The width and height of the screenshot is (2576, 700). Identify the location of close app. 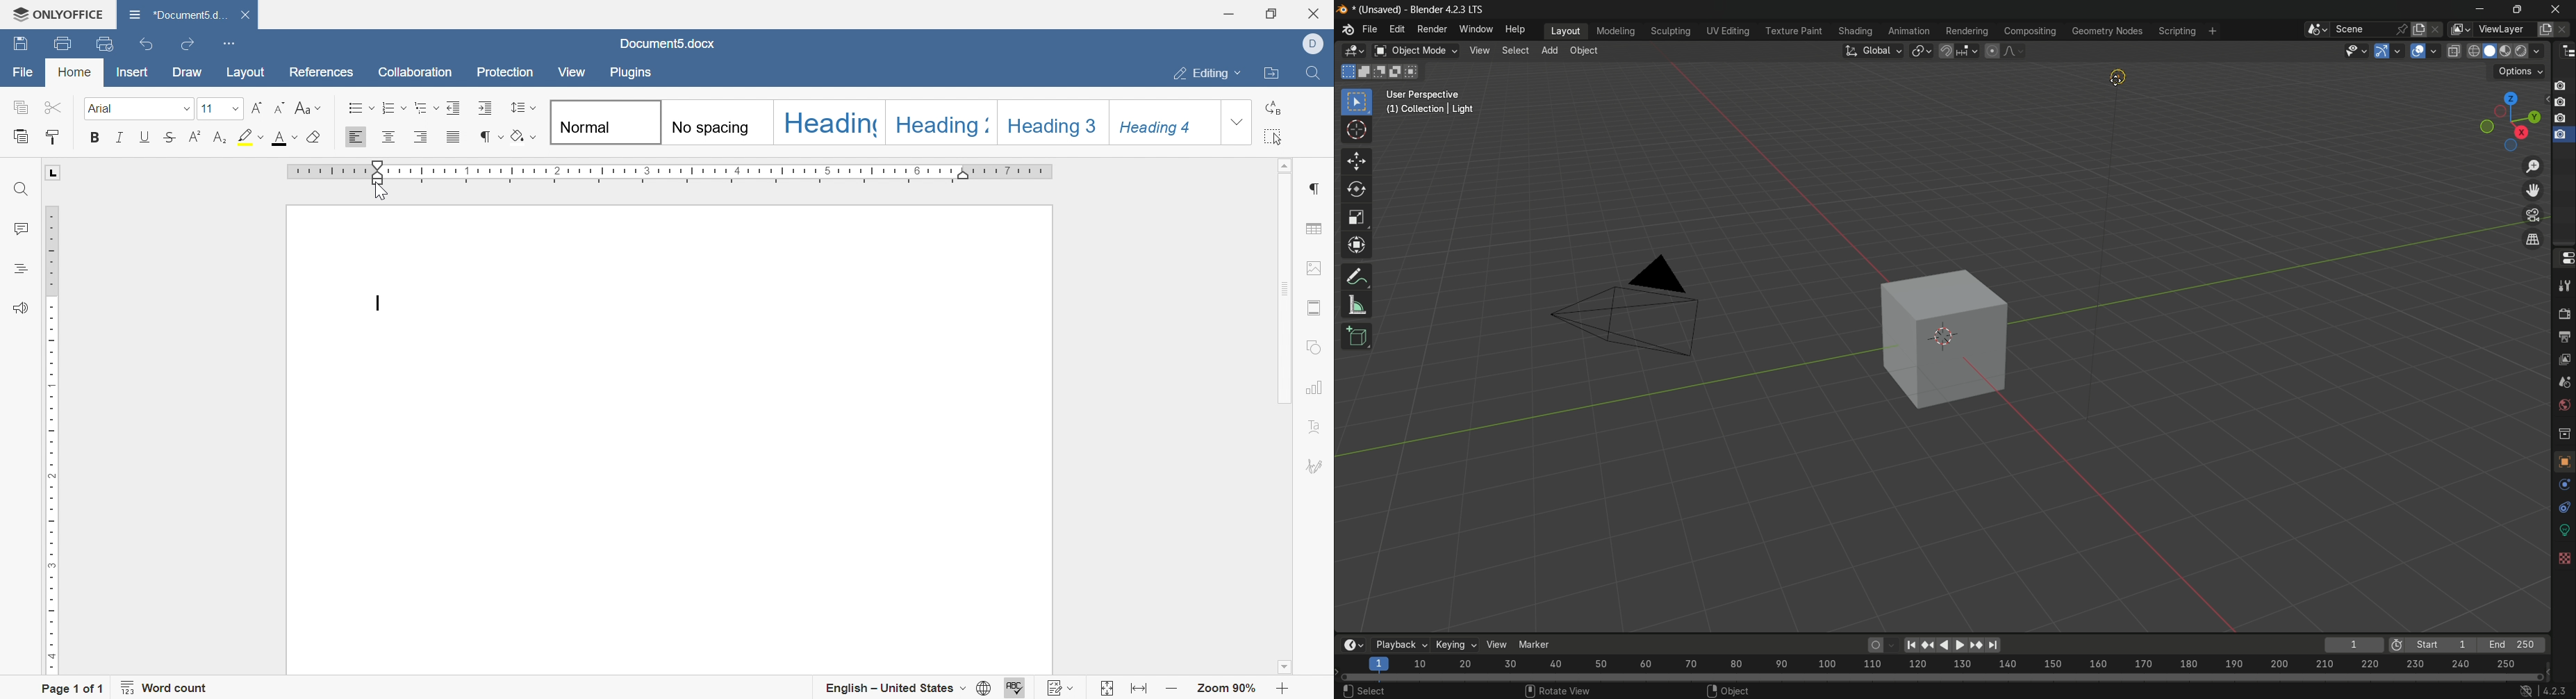
(2552, 12).